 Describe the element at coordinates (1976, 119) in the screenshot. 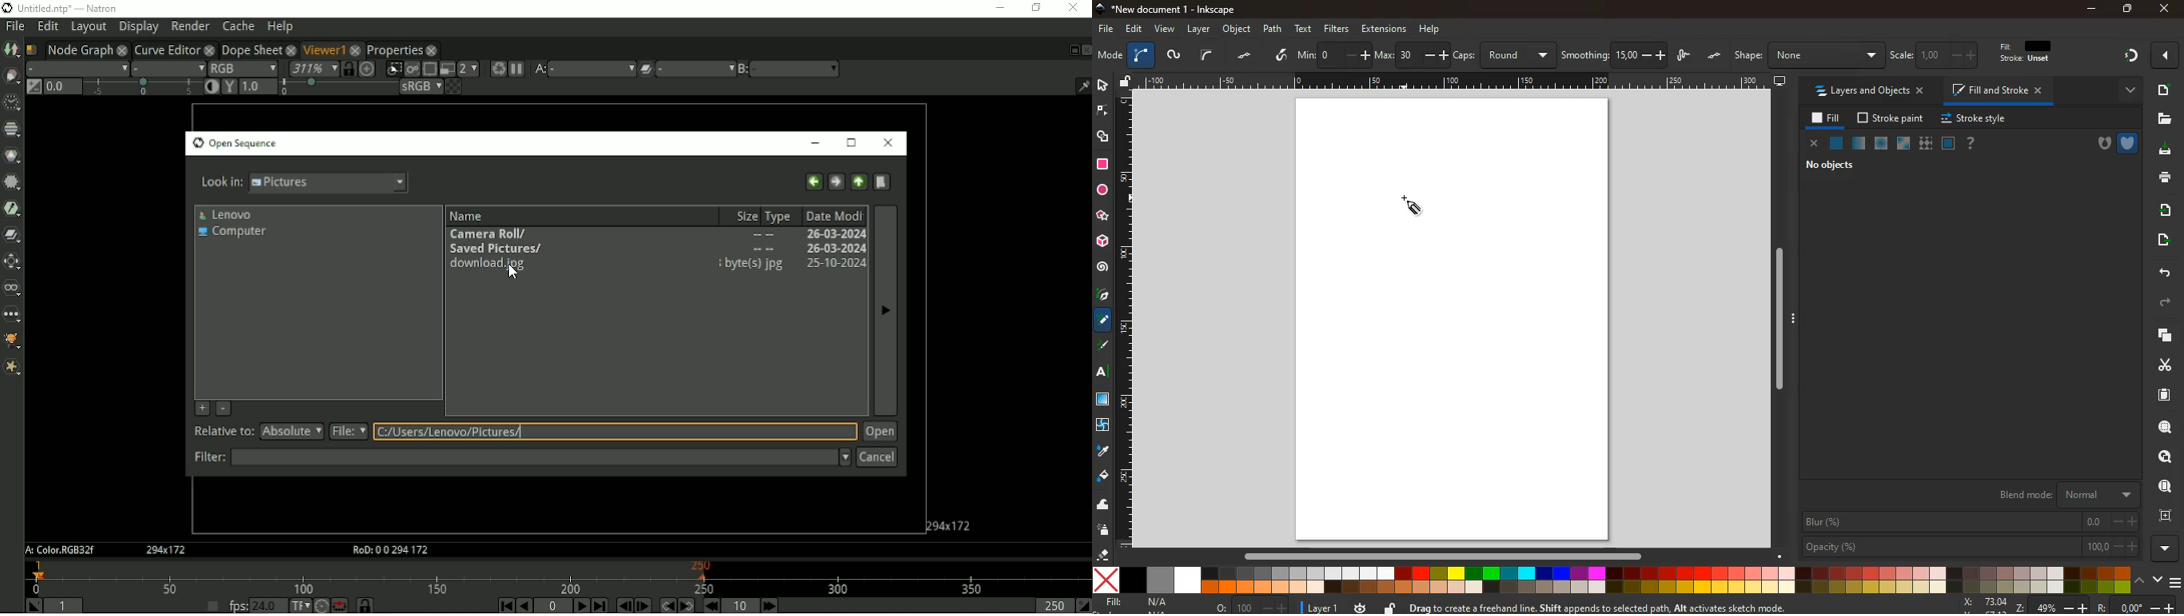

I see `stroke style` at that location.